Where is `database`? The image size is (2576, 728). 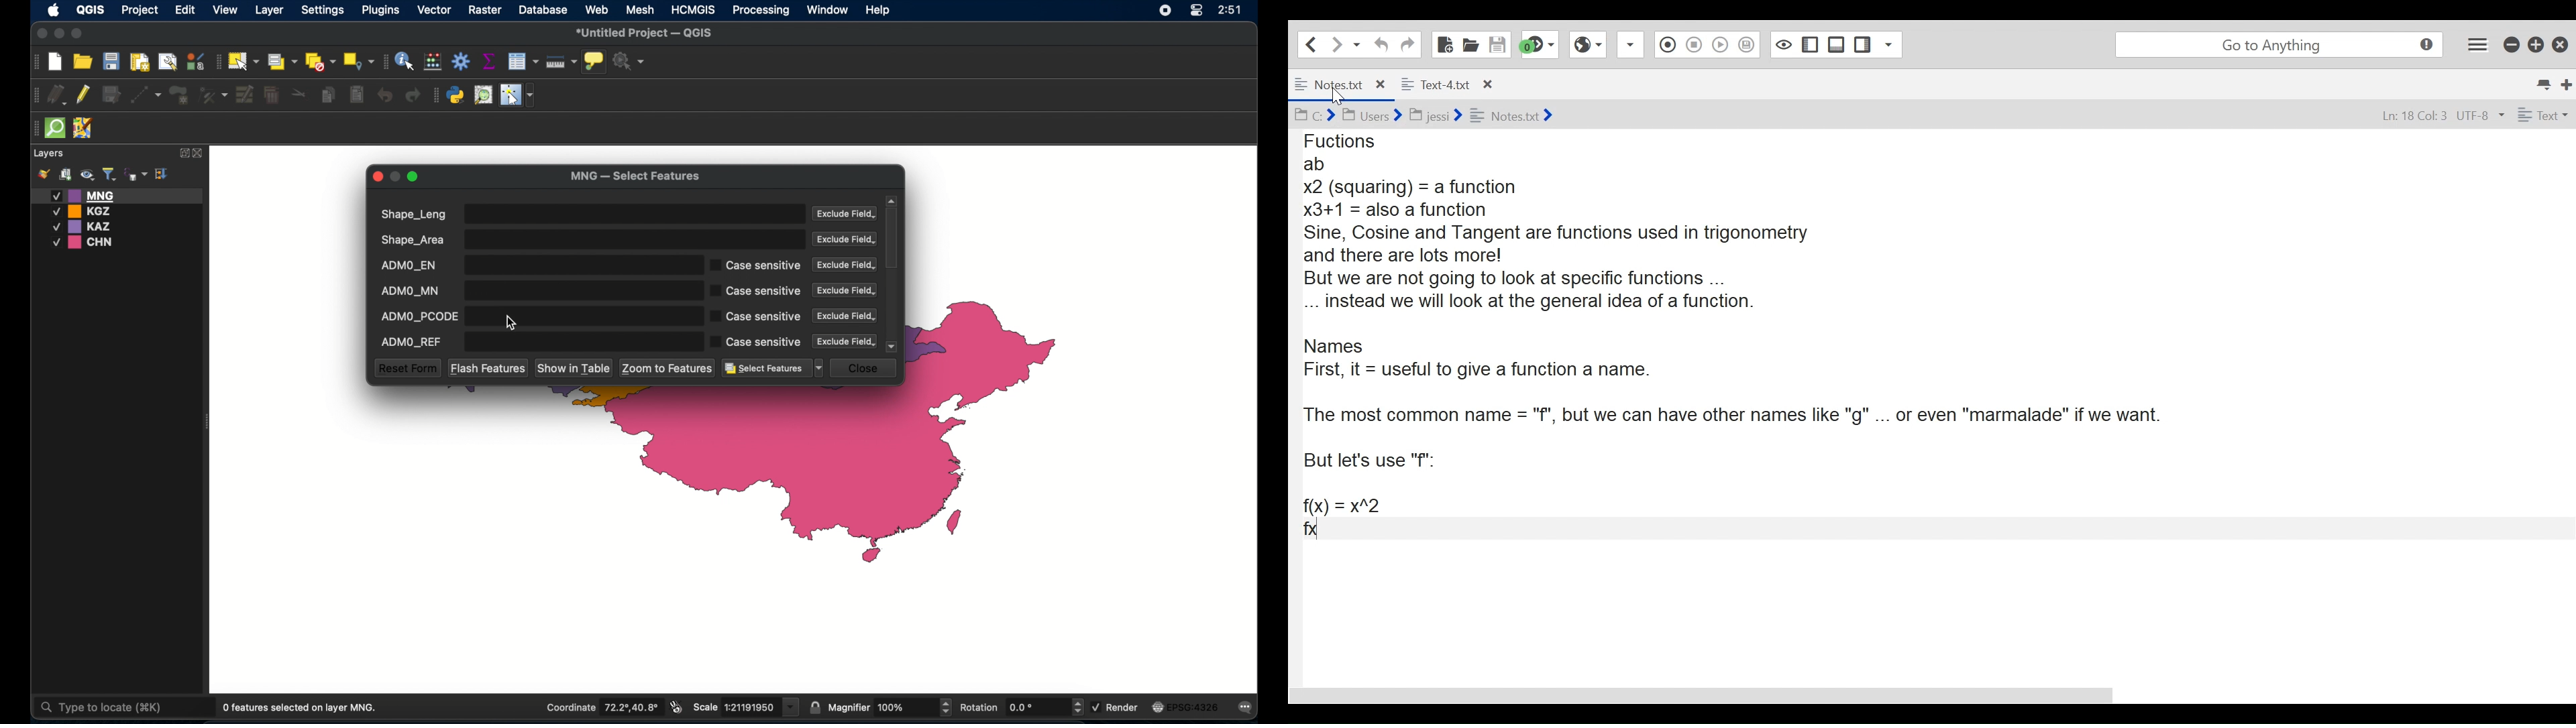
database is located at coordinates (543, 9).